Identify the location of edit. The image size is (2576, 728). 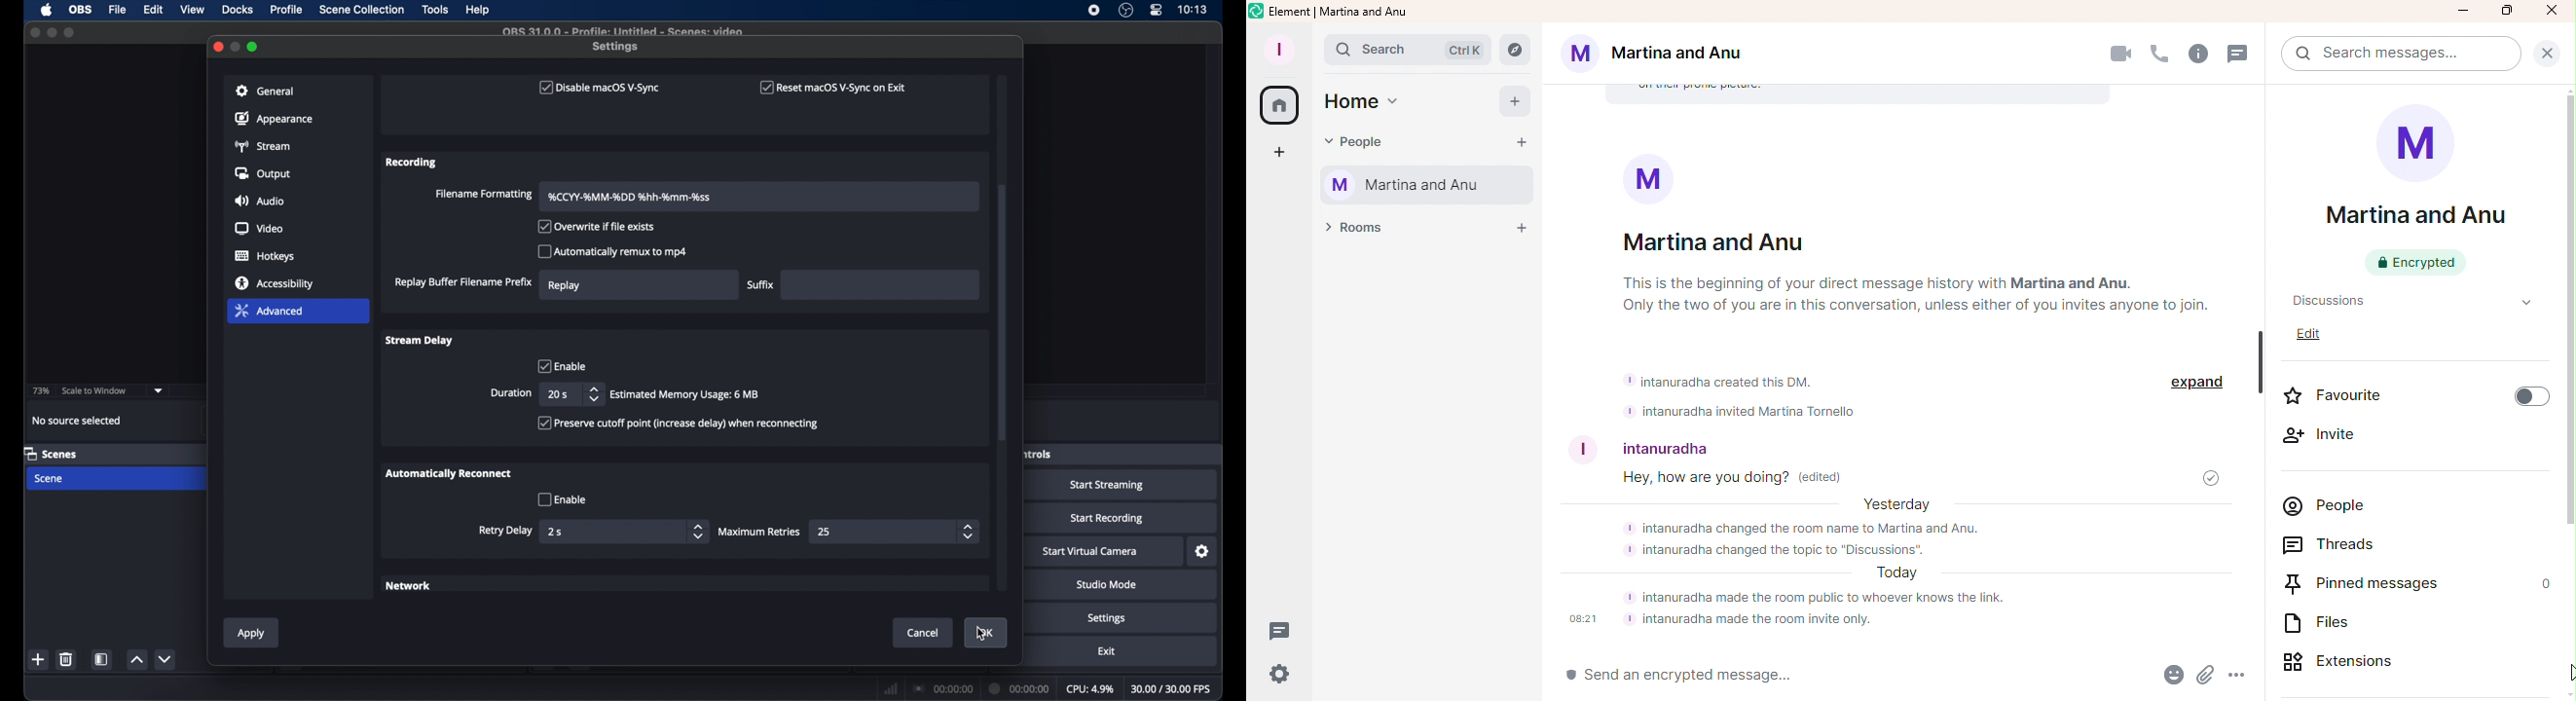
(153, 10).